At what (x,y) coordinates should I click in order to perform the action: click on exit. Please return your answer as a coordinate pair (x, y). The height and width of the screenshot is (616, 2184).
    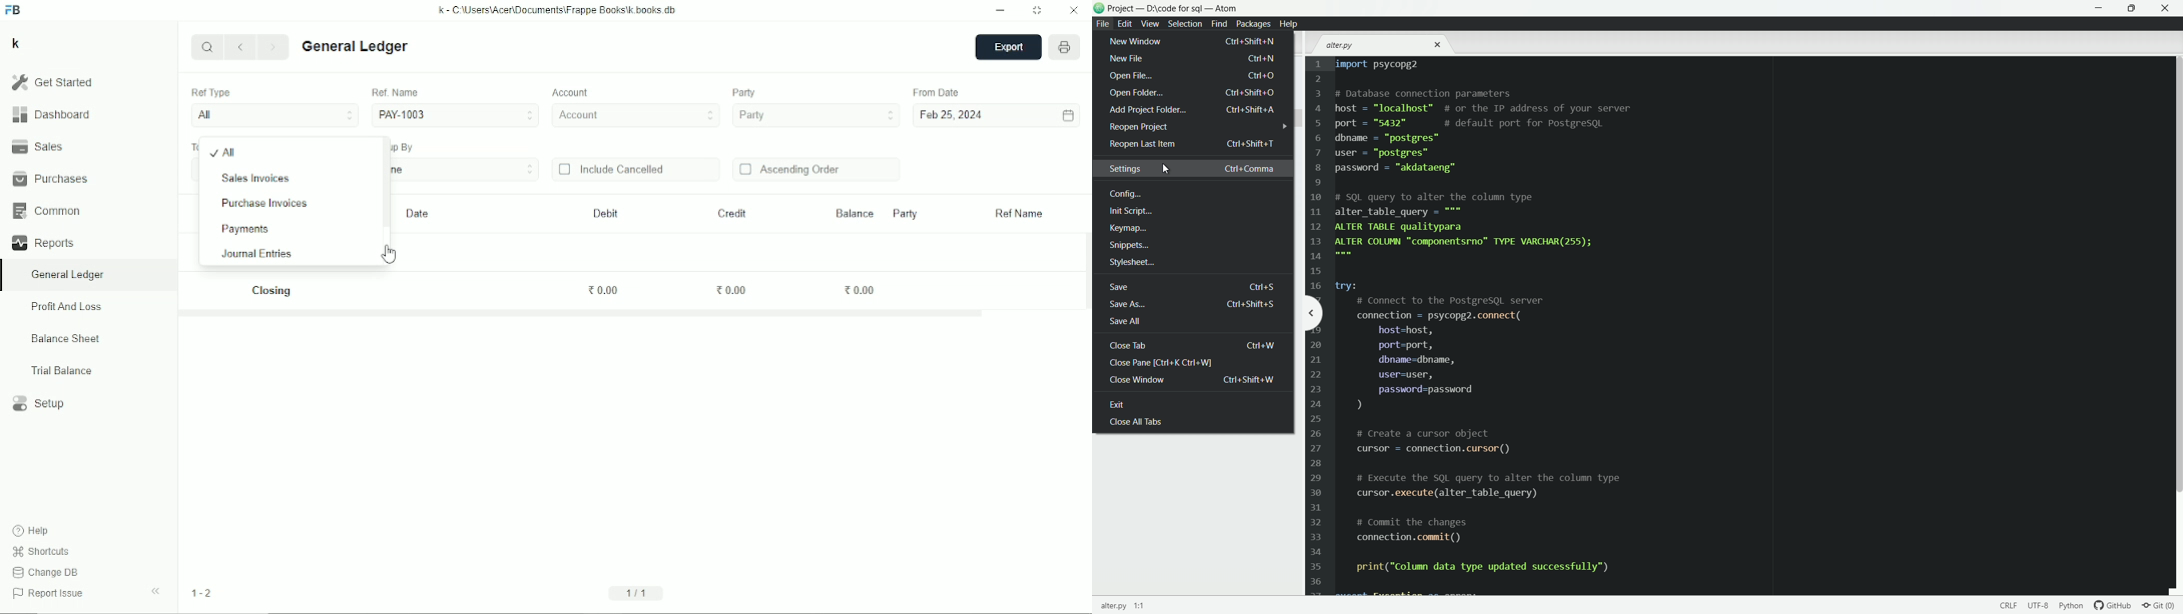
    Looking at the image, I should click on (1131, 406).